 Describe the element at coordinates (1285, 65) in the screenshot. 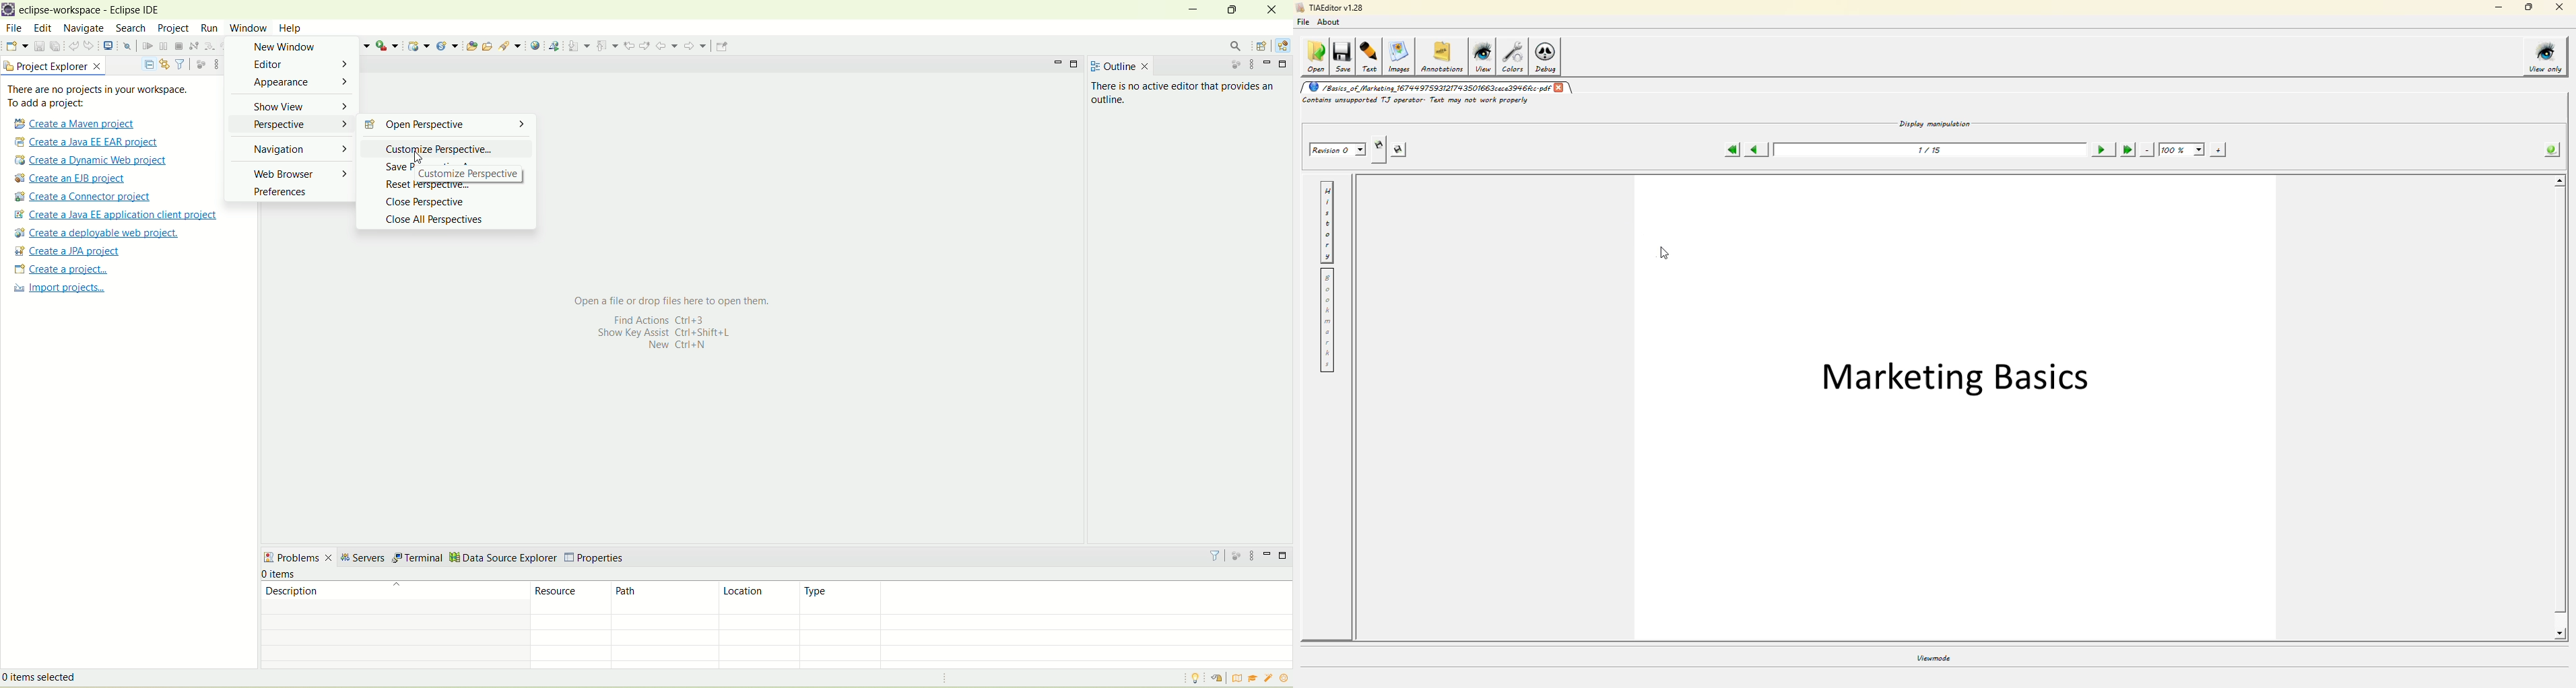

I see `maximize` at that location.